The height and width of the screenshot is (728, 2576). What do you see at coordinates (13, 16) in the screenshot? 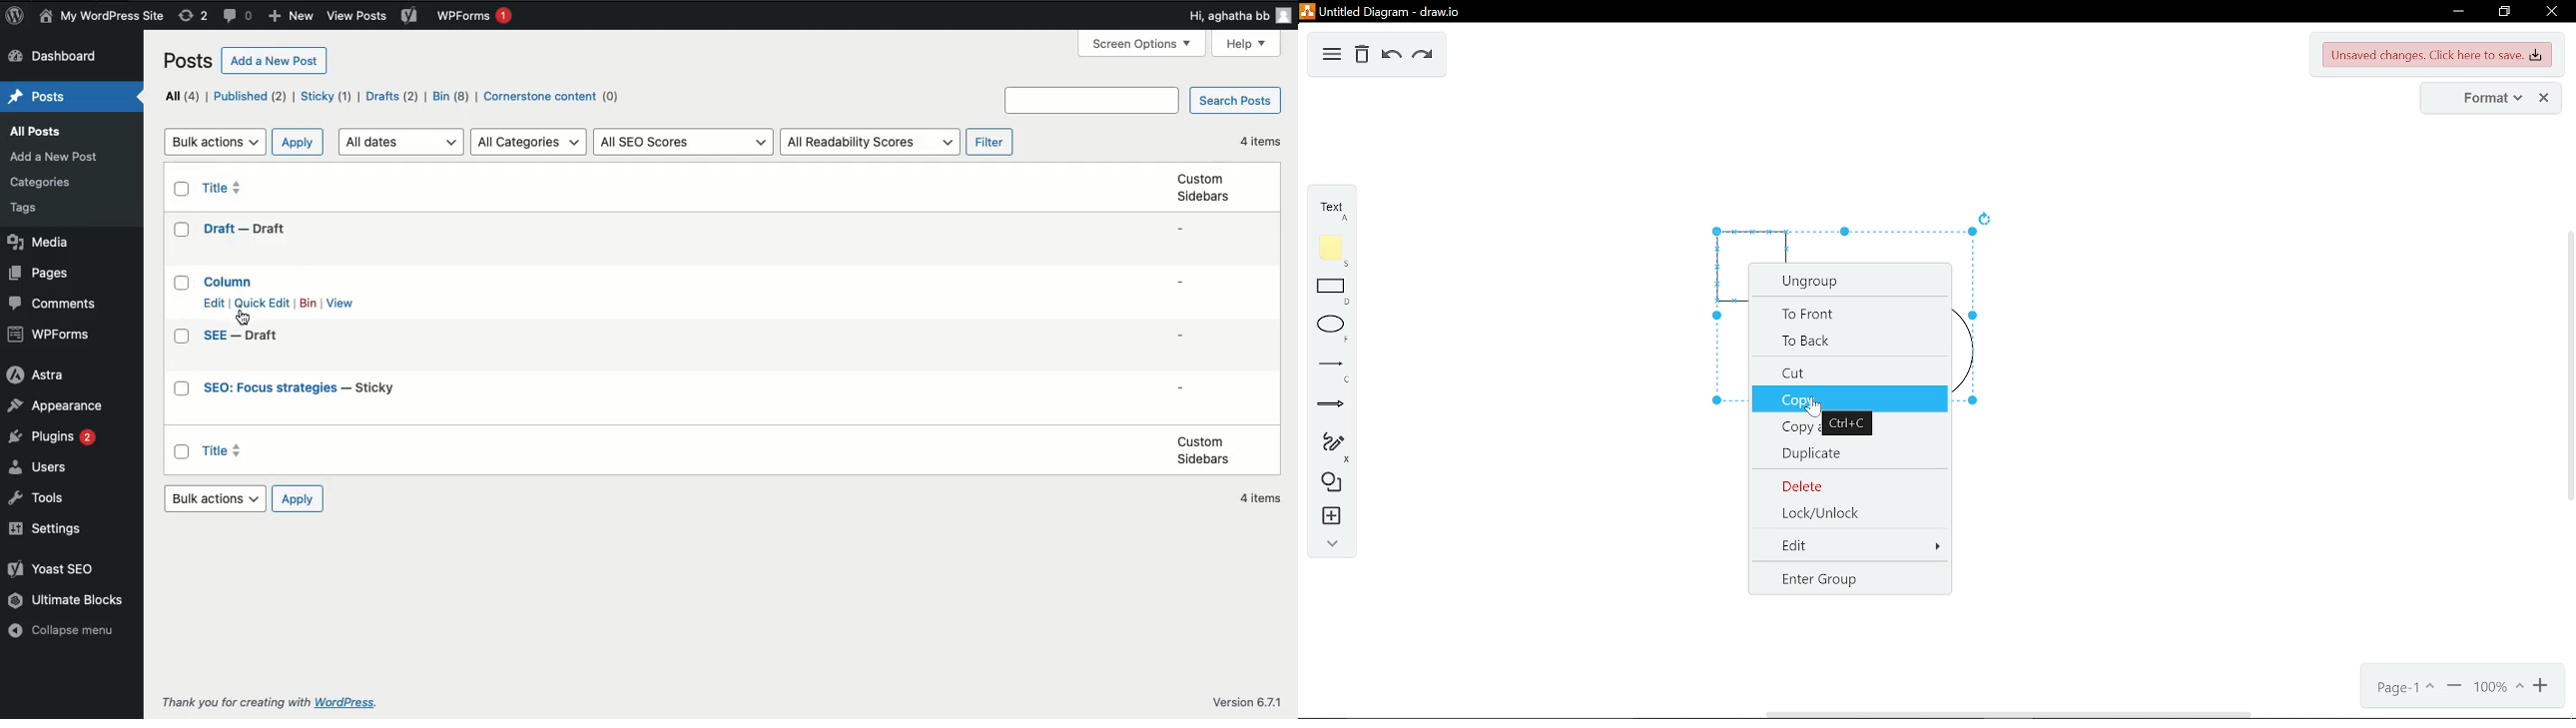
I see `Logo` at bounding box center [13, 16].